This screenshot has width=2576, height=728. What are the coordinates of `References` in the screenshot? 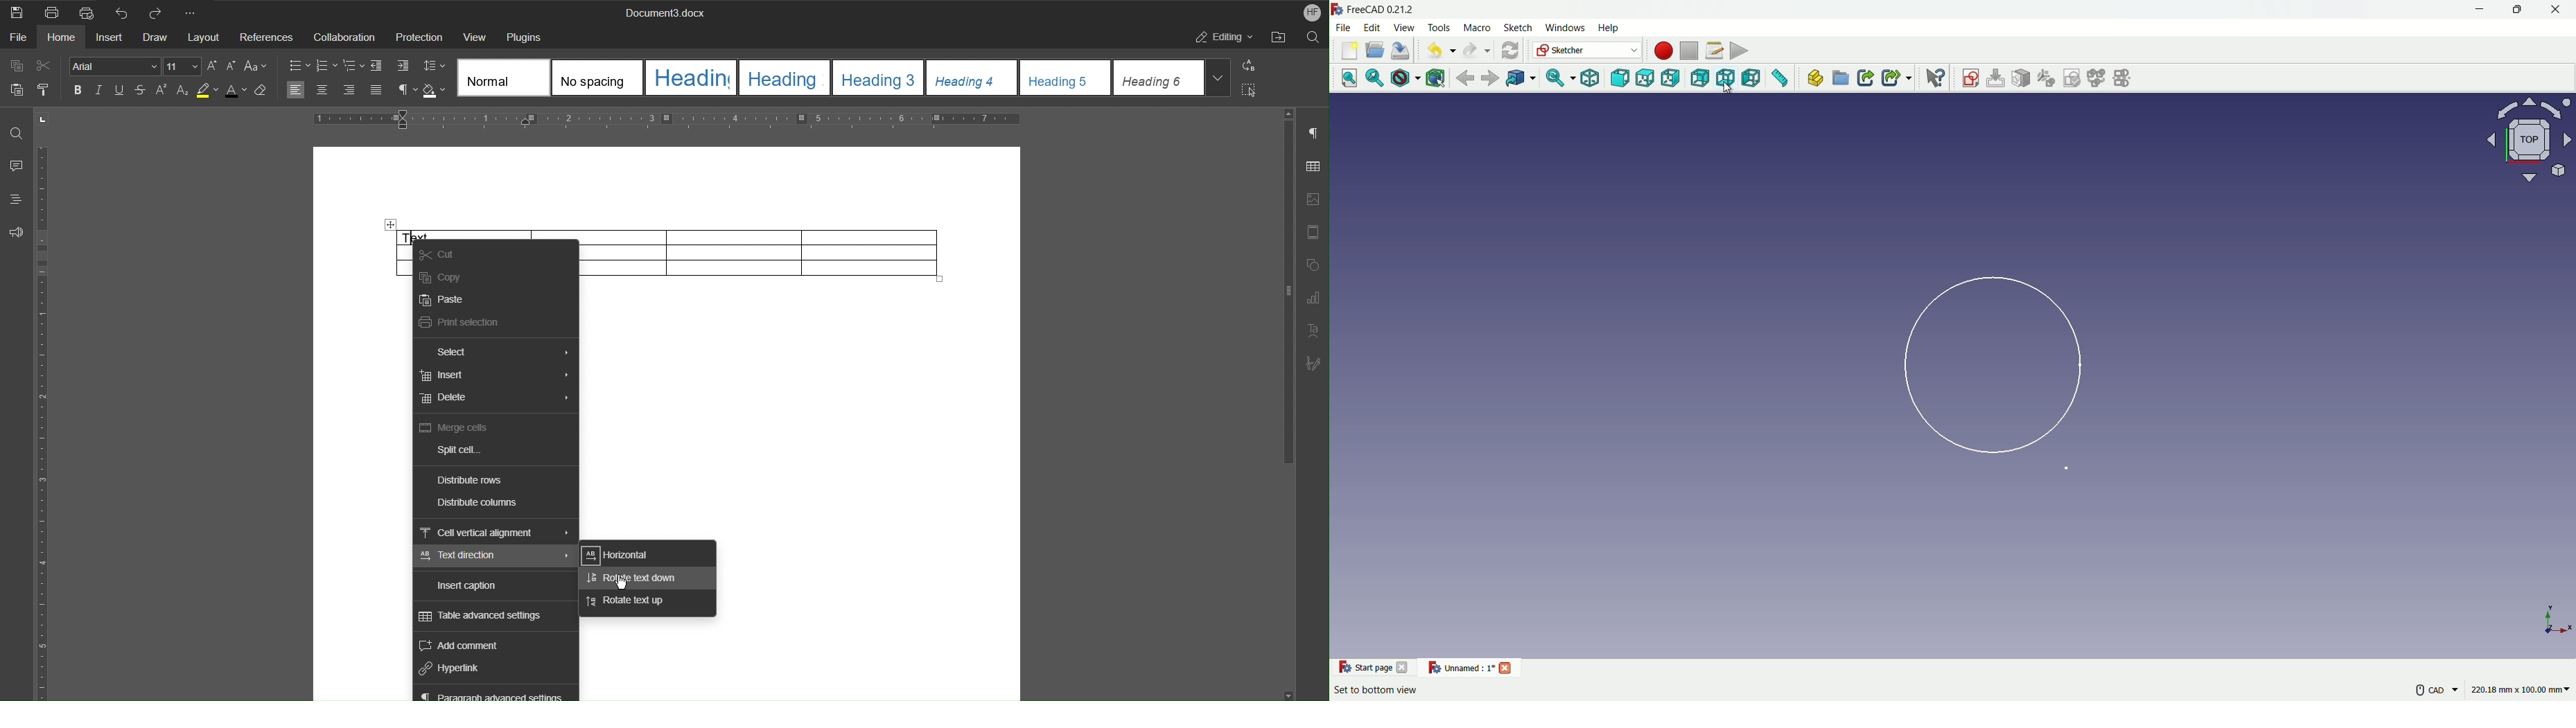 It's located at (266, 37).